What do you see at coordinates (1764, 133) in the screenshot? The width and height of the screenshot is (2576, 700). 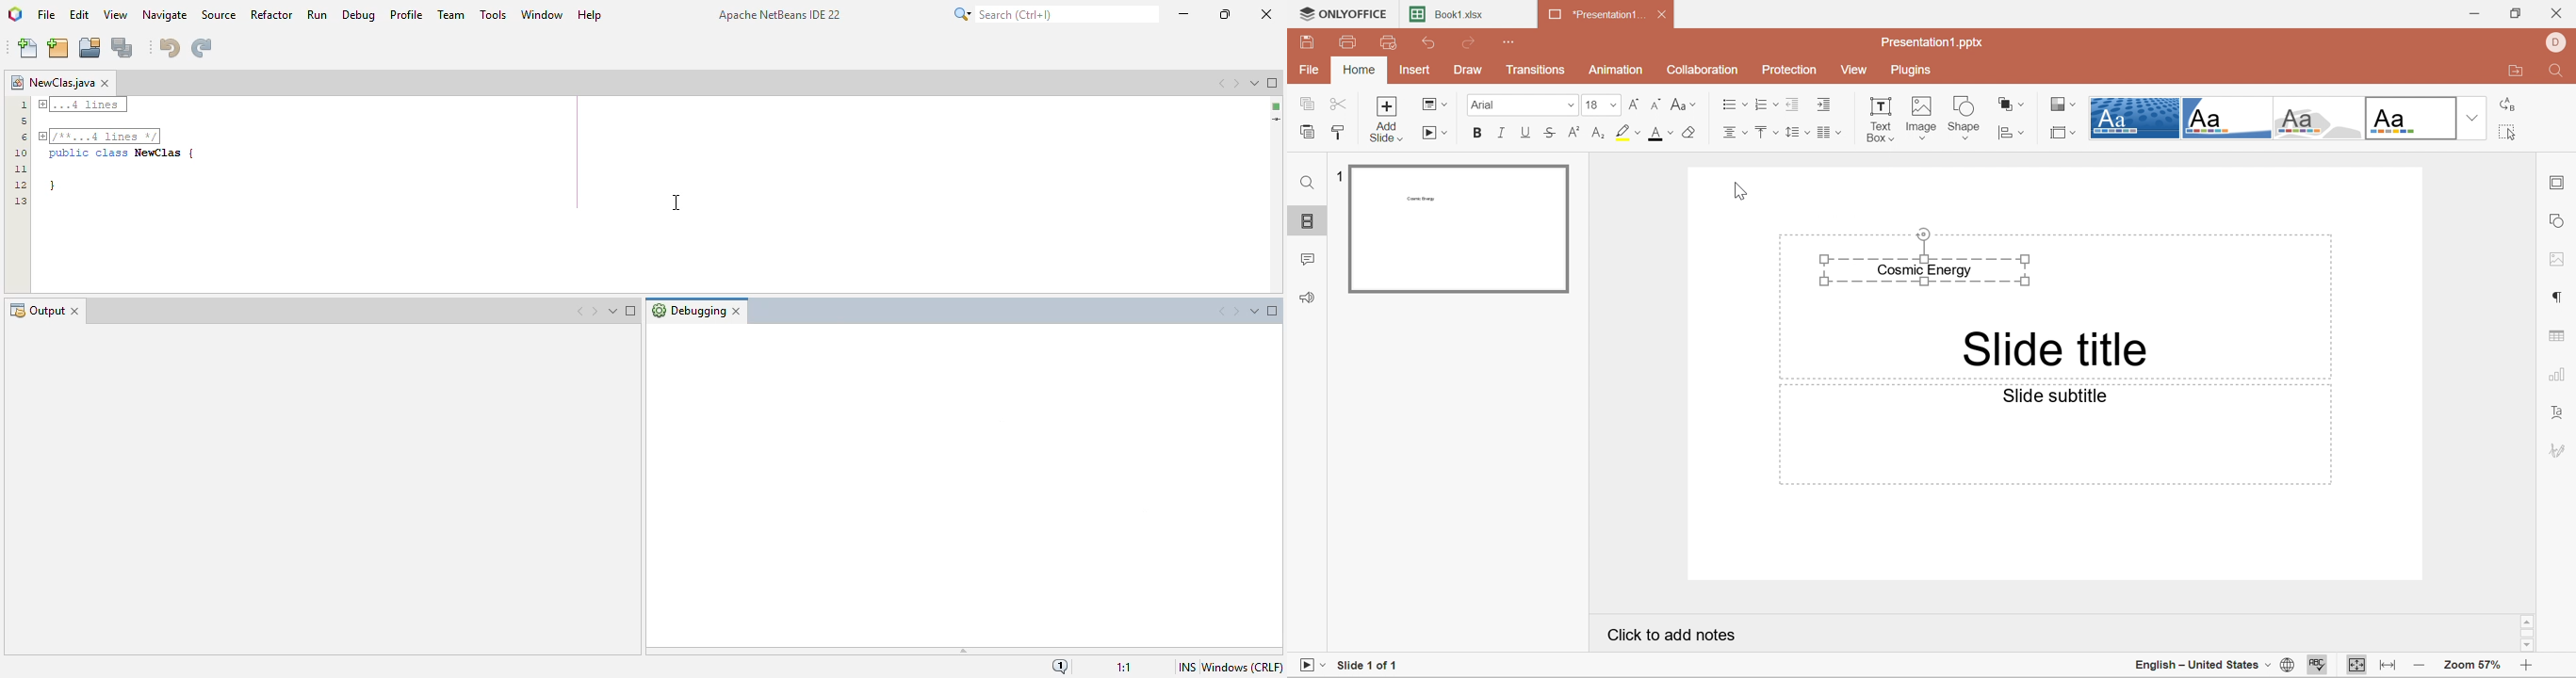 I see `Align Top` at bounding box center [1764, 133].